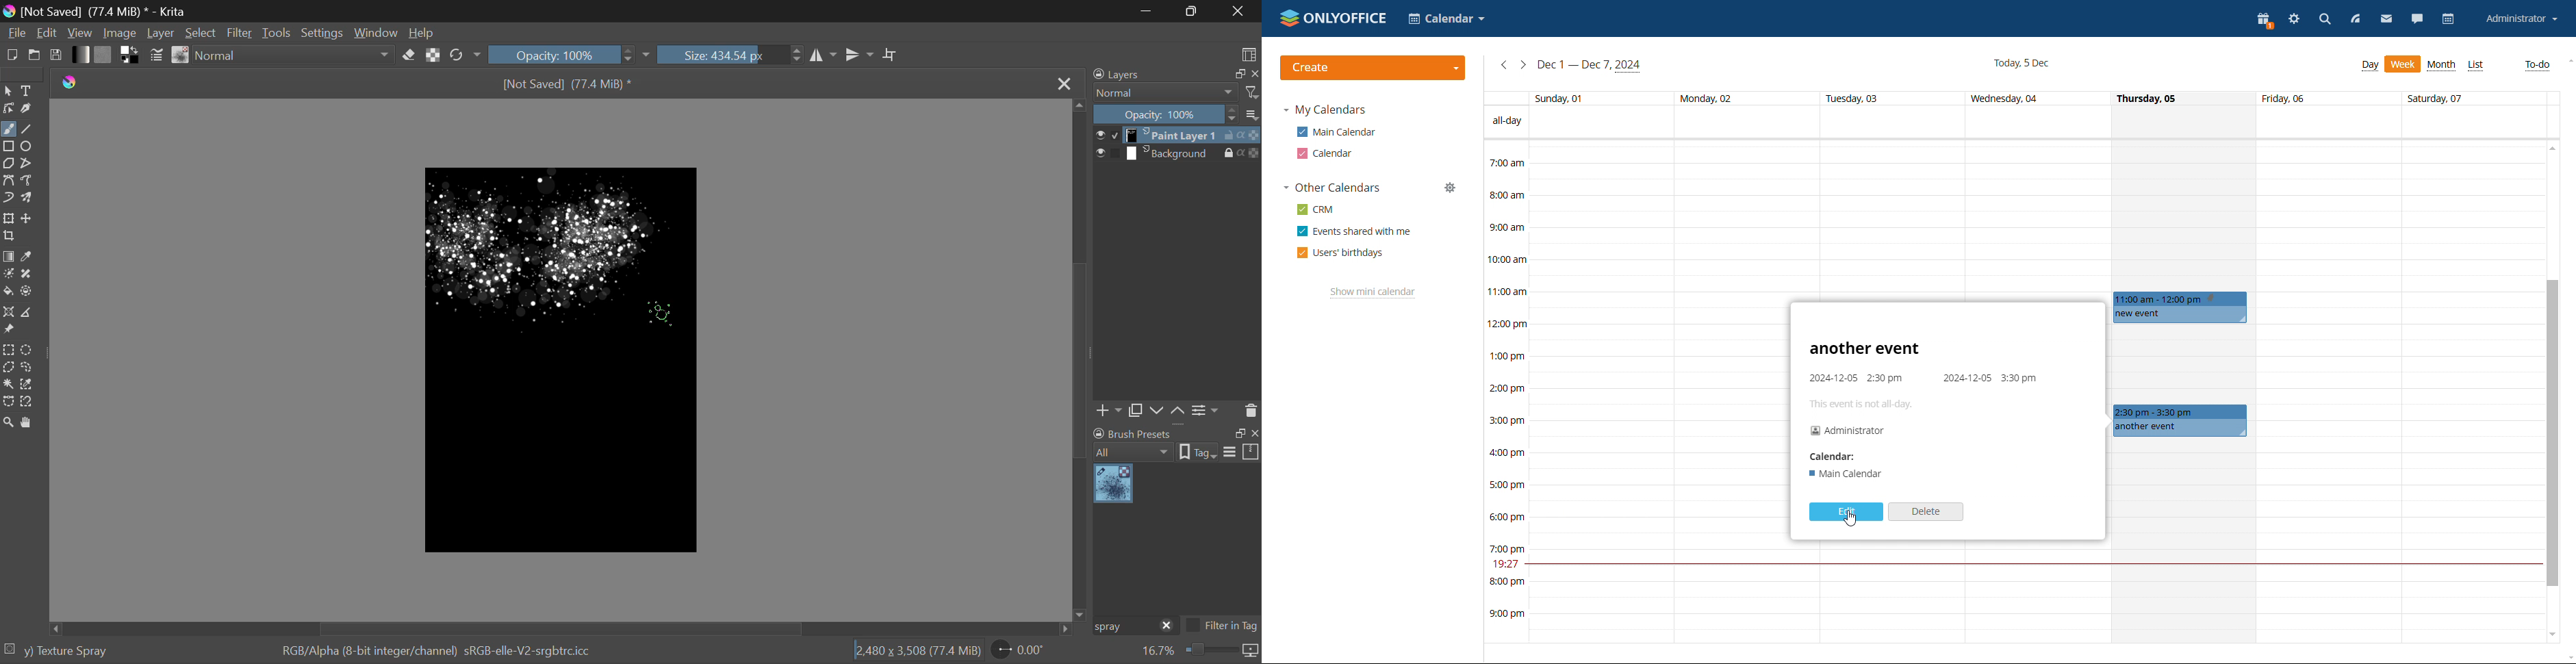 The width and height of the screenshot is (2576, 672). I want to click on boxes, so click(2399, 392).